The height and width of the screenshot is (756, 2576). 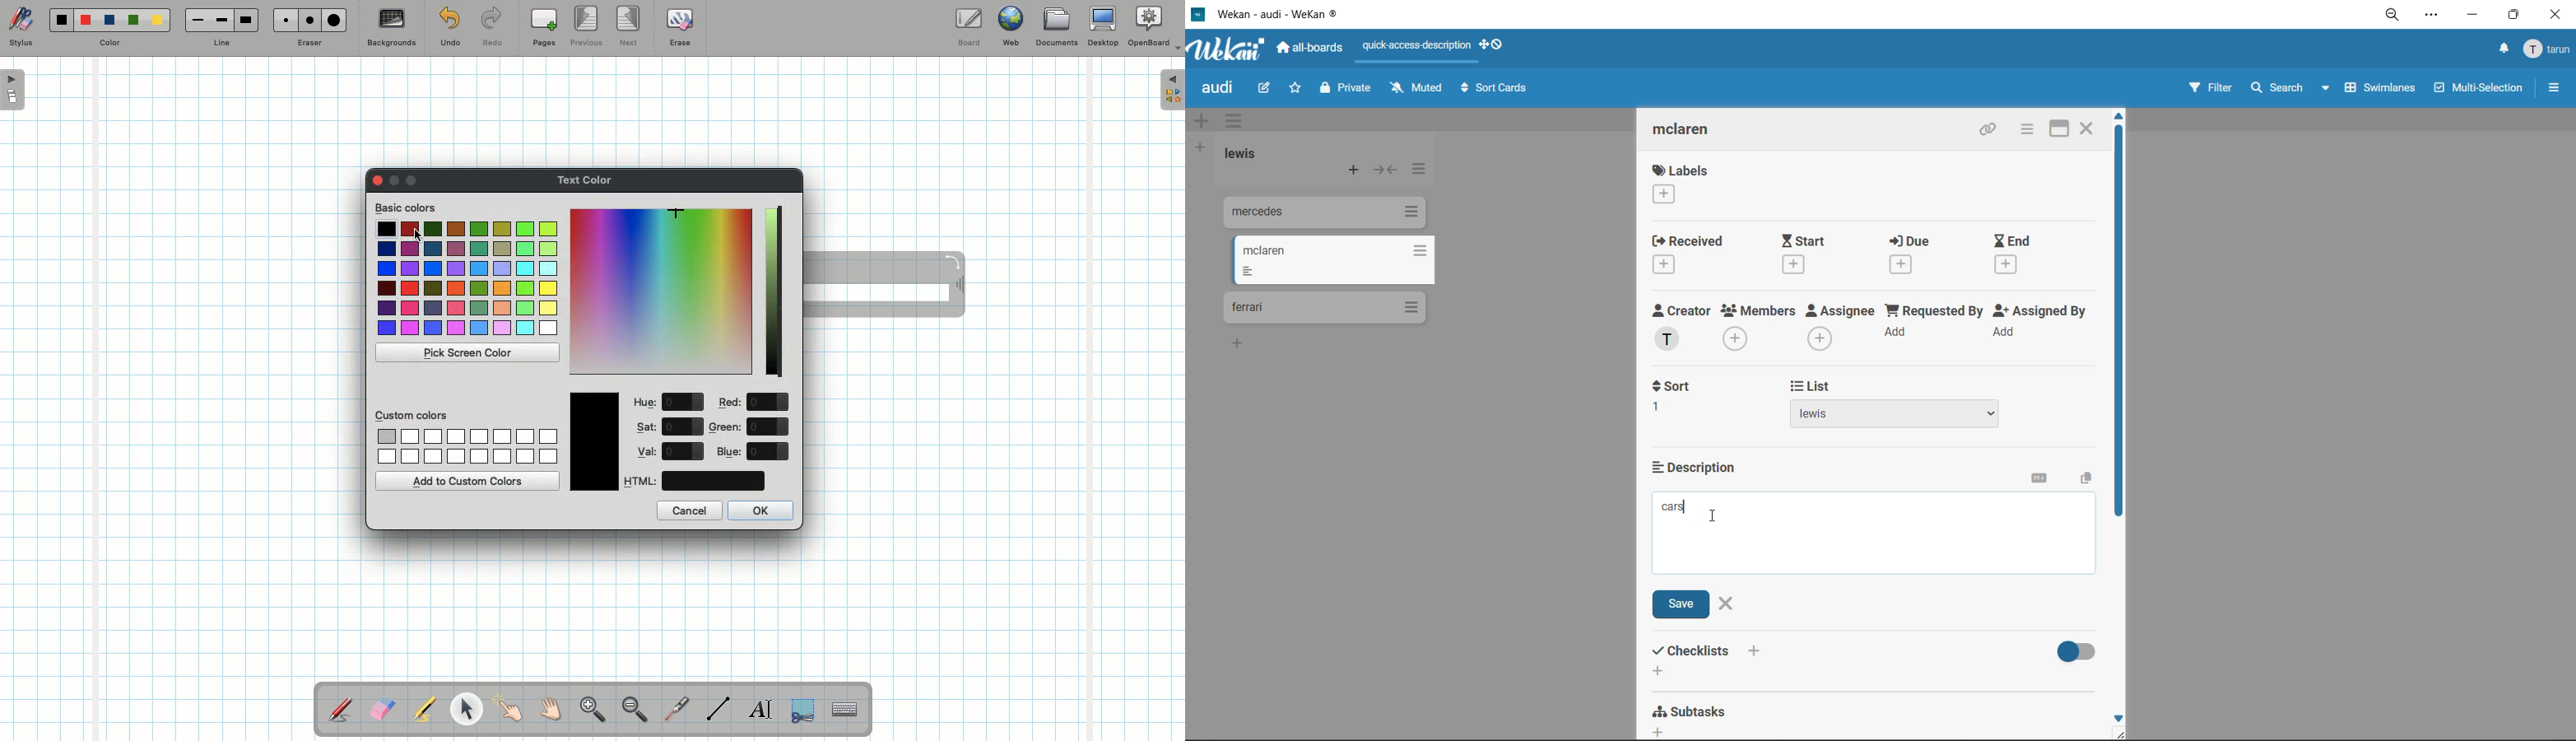 What do you see at coordinates (1416, 173) in the screenshot?
I see `list actions` at bounding box center [1416, 173].